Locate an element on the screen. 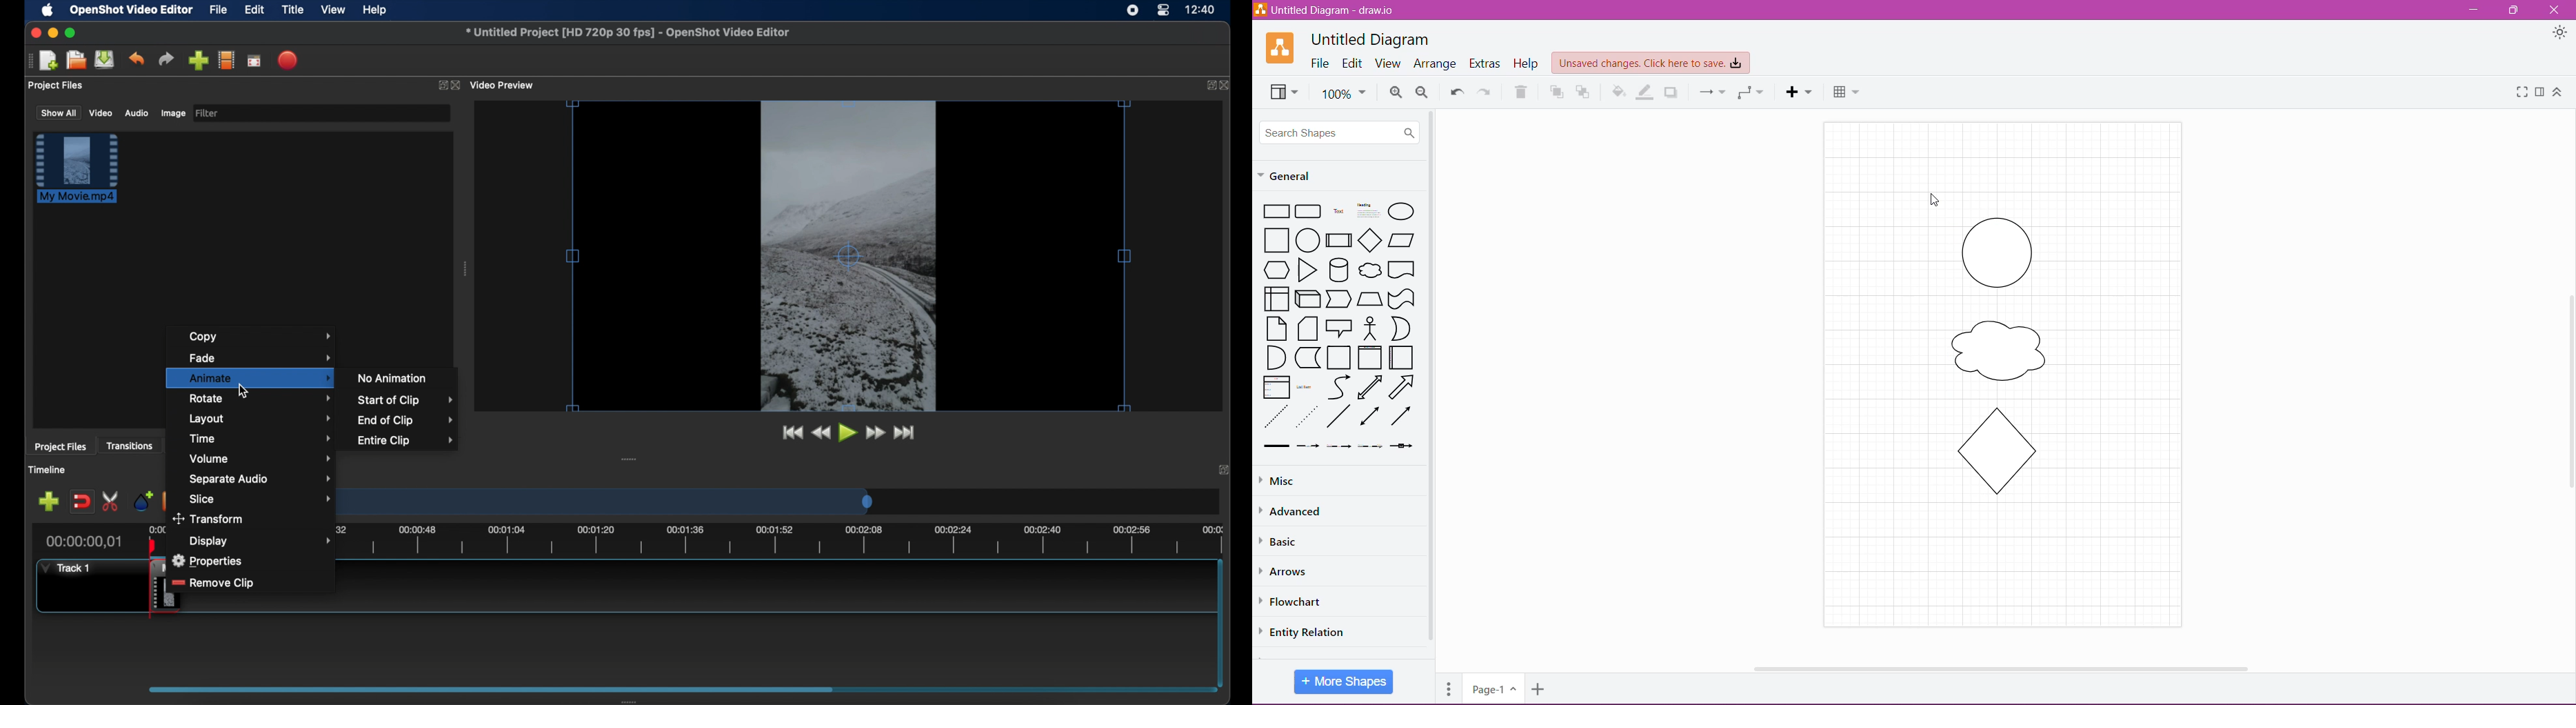  Untitled Diagram is located at coordinates (1370, 39).